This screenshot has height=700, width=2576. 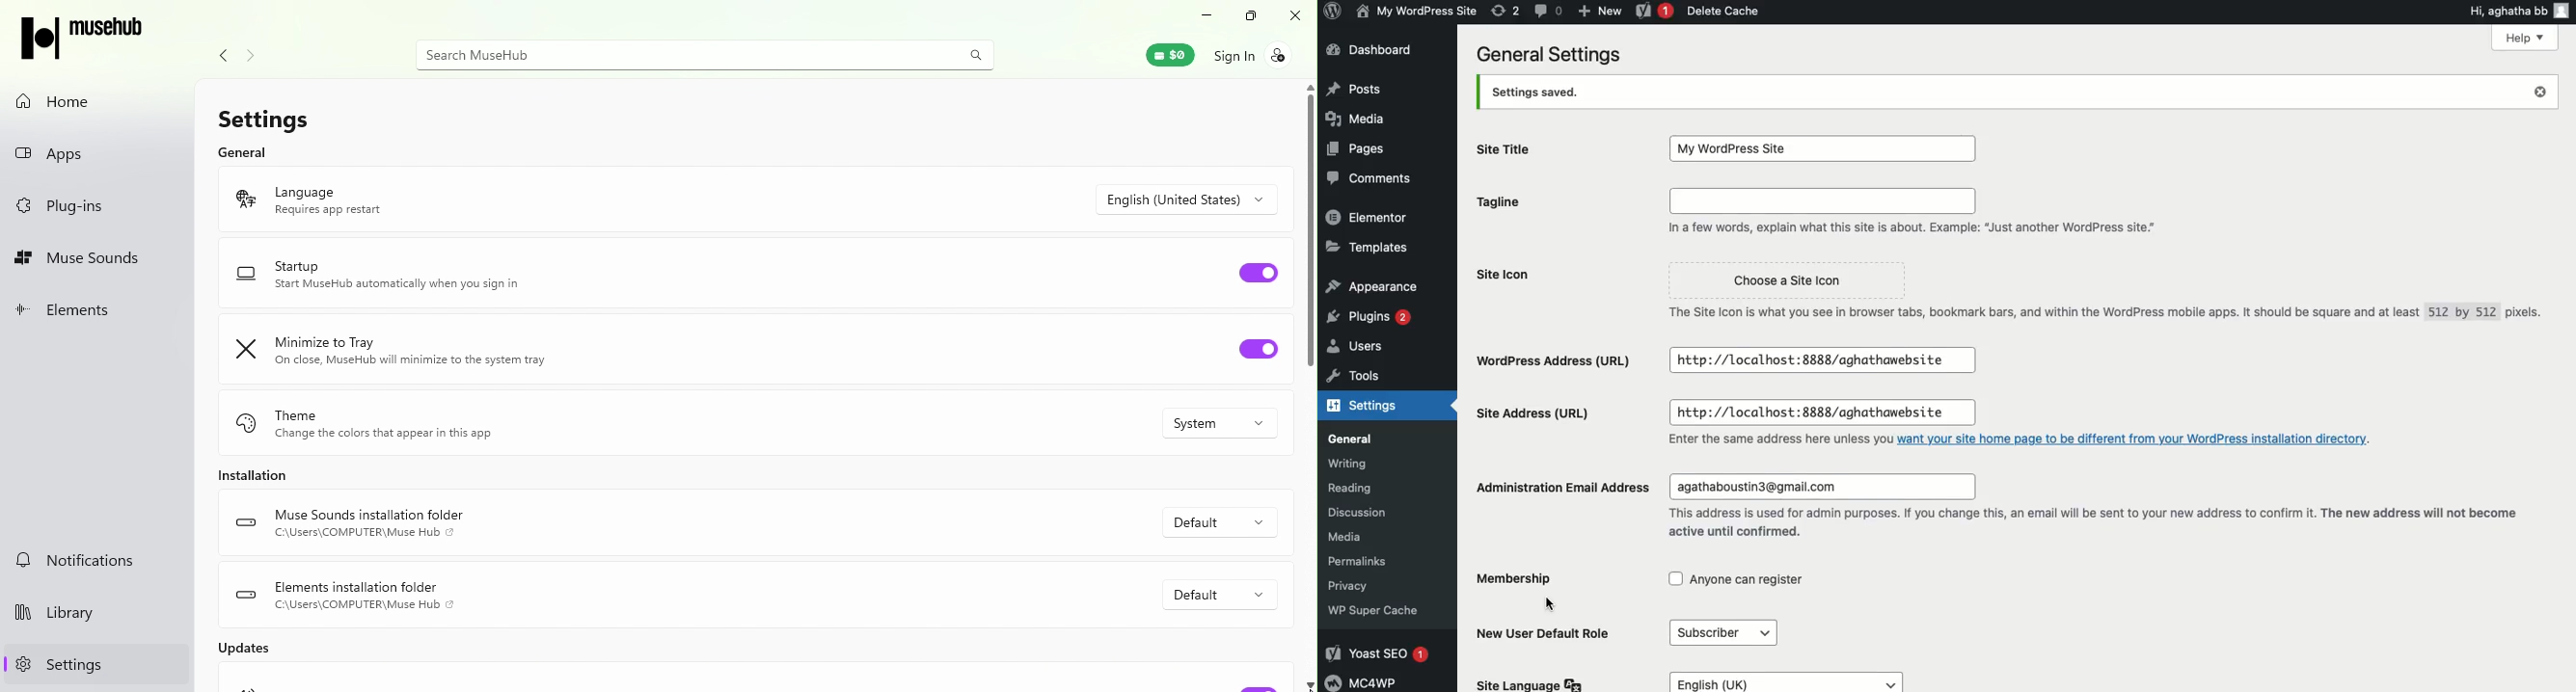 I want to click on Navigate forward, so click(x=251, y=55).